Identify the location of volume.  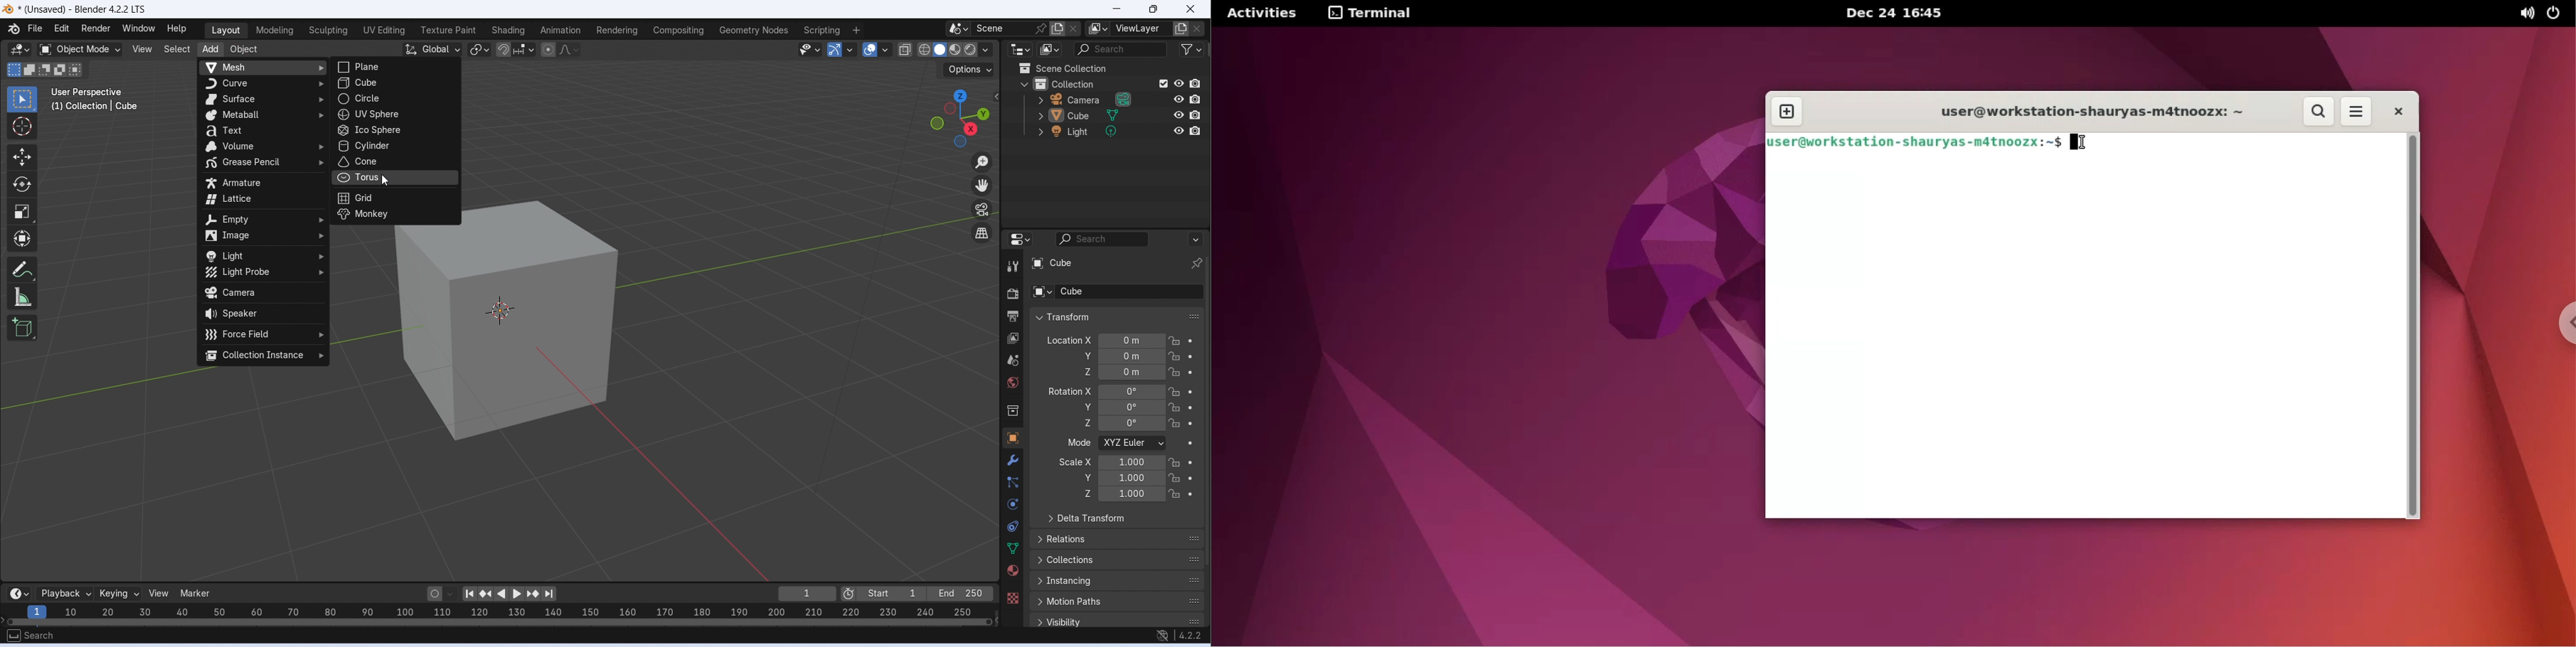
(264, 147).